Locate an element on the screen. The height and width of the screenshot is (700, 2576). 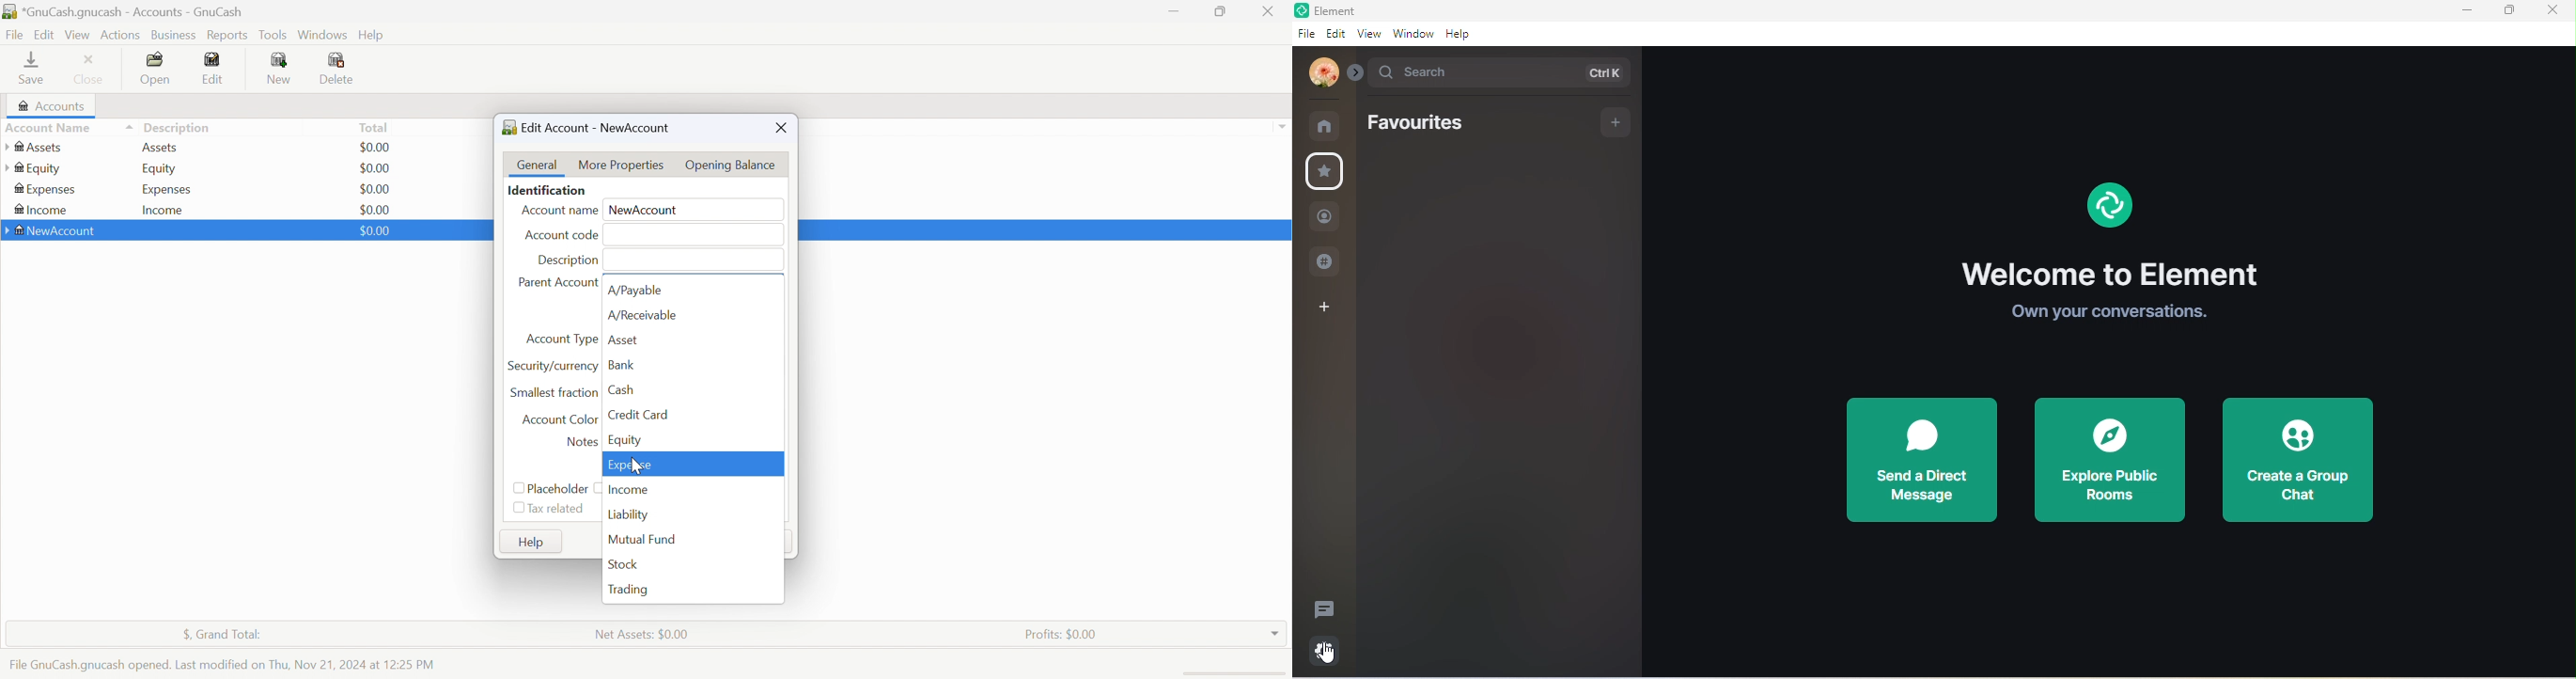
window is located at coordinates (1412, 34).